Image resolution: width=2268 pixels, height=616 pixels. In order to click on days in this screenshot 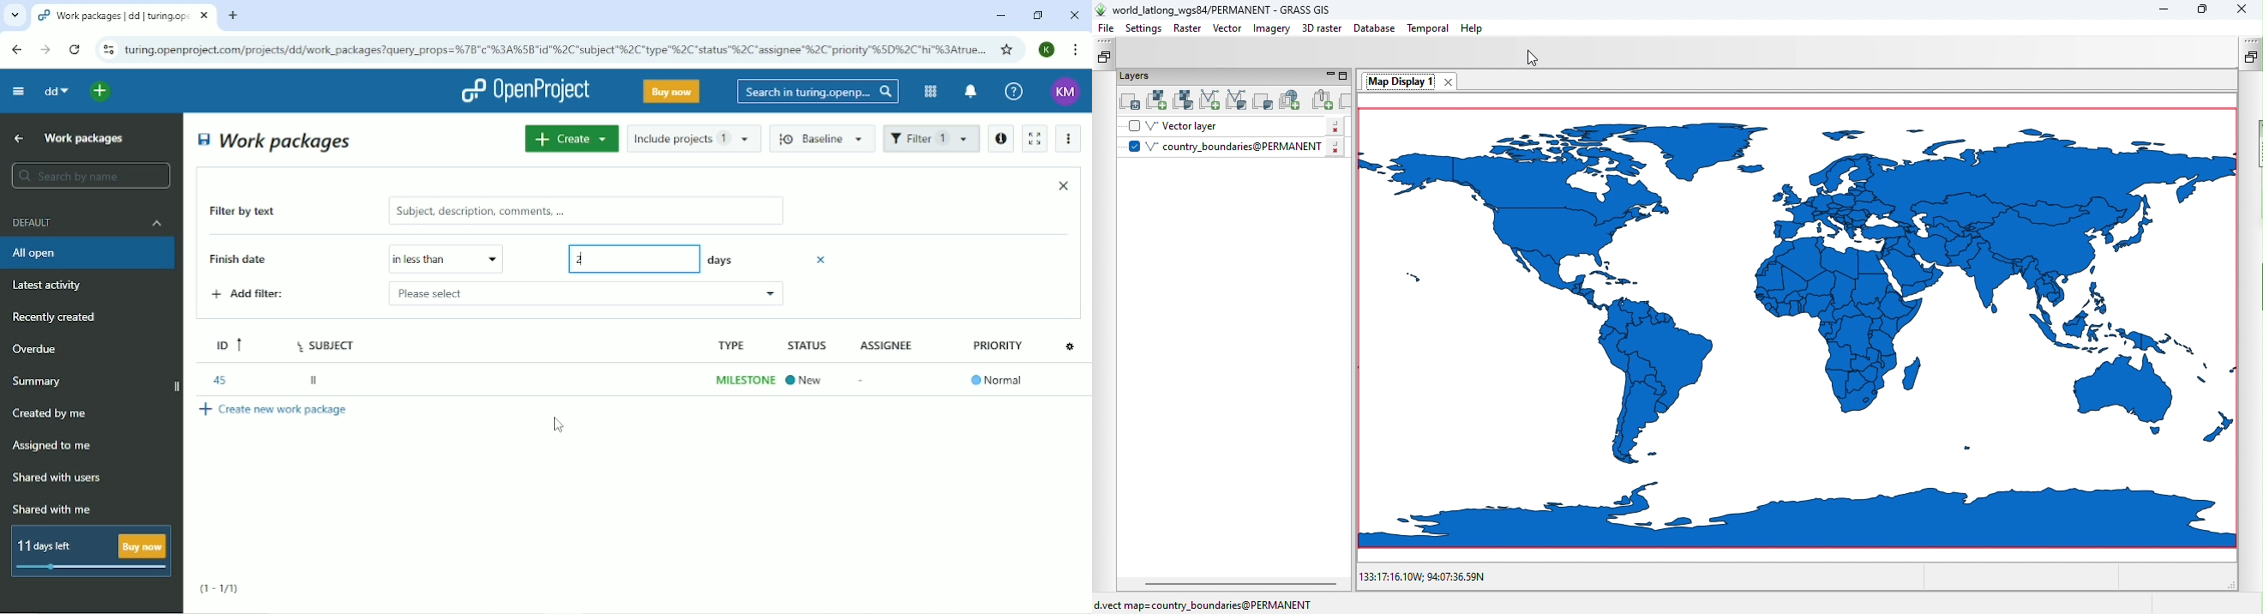, I will do `click(719, 258)`.